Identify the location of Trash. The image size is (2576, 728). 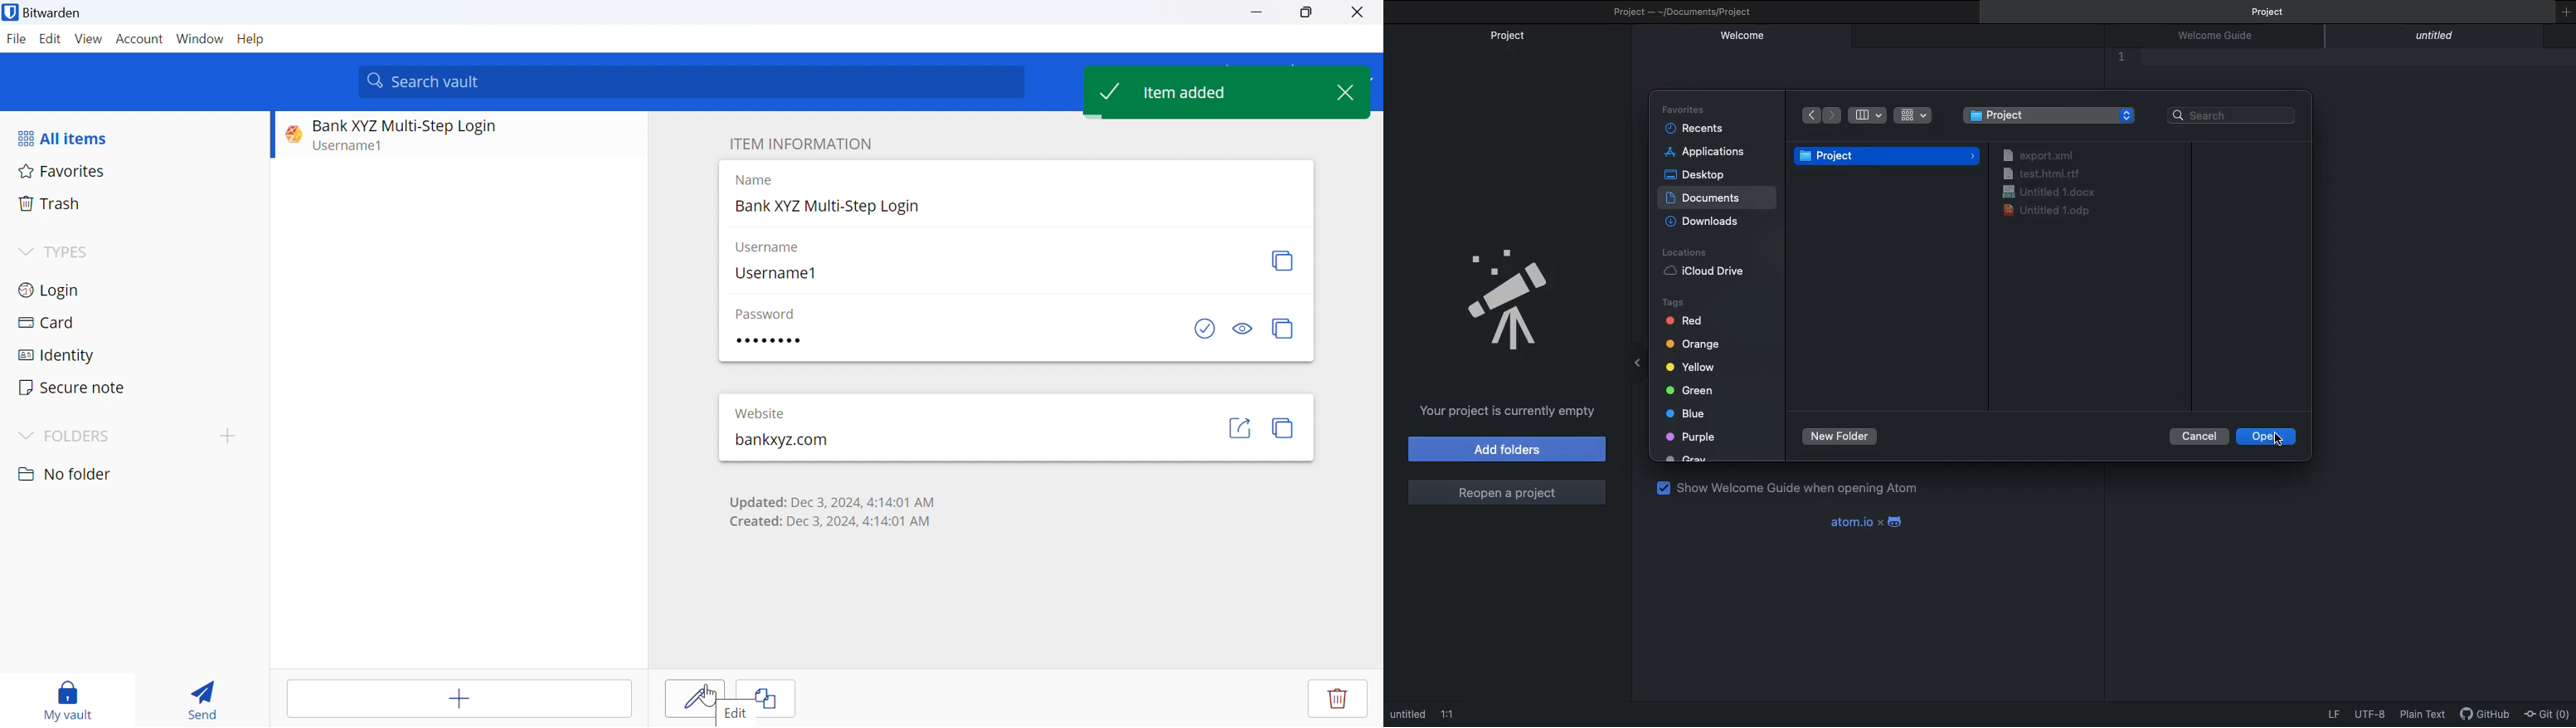
(50, 203).